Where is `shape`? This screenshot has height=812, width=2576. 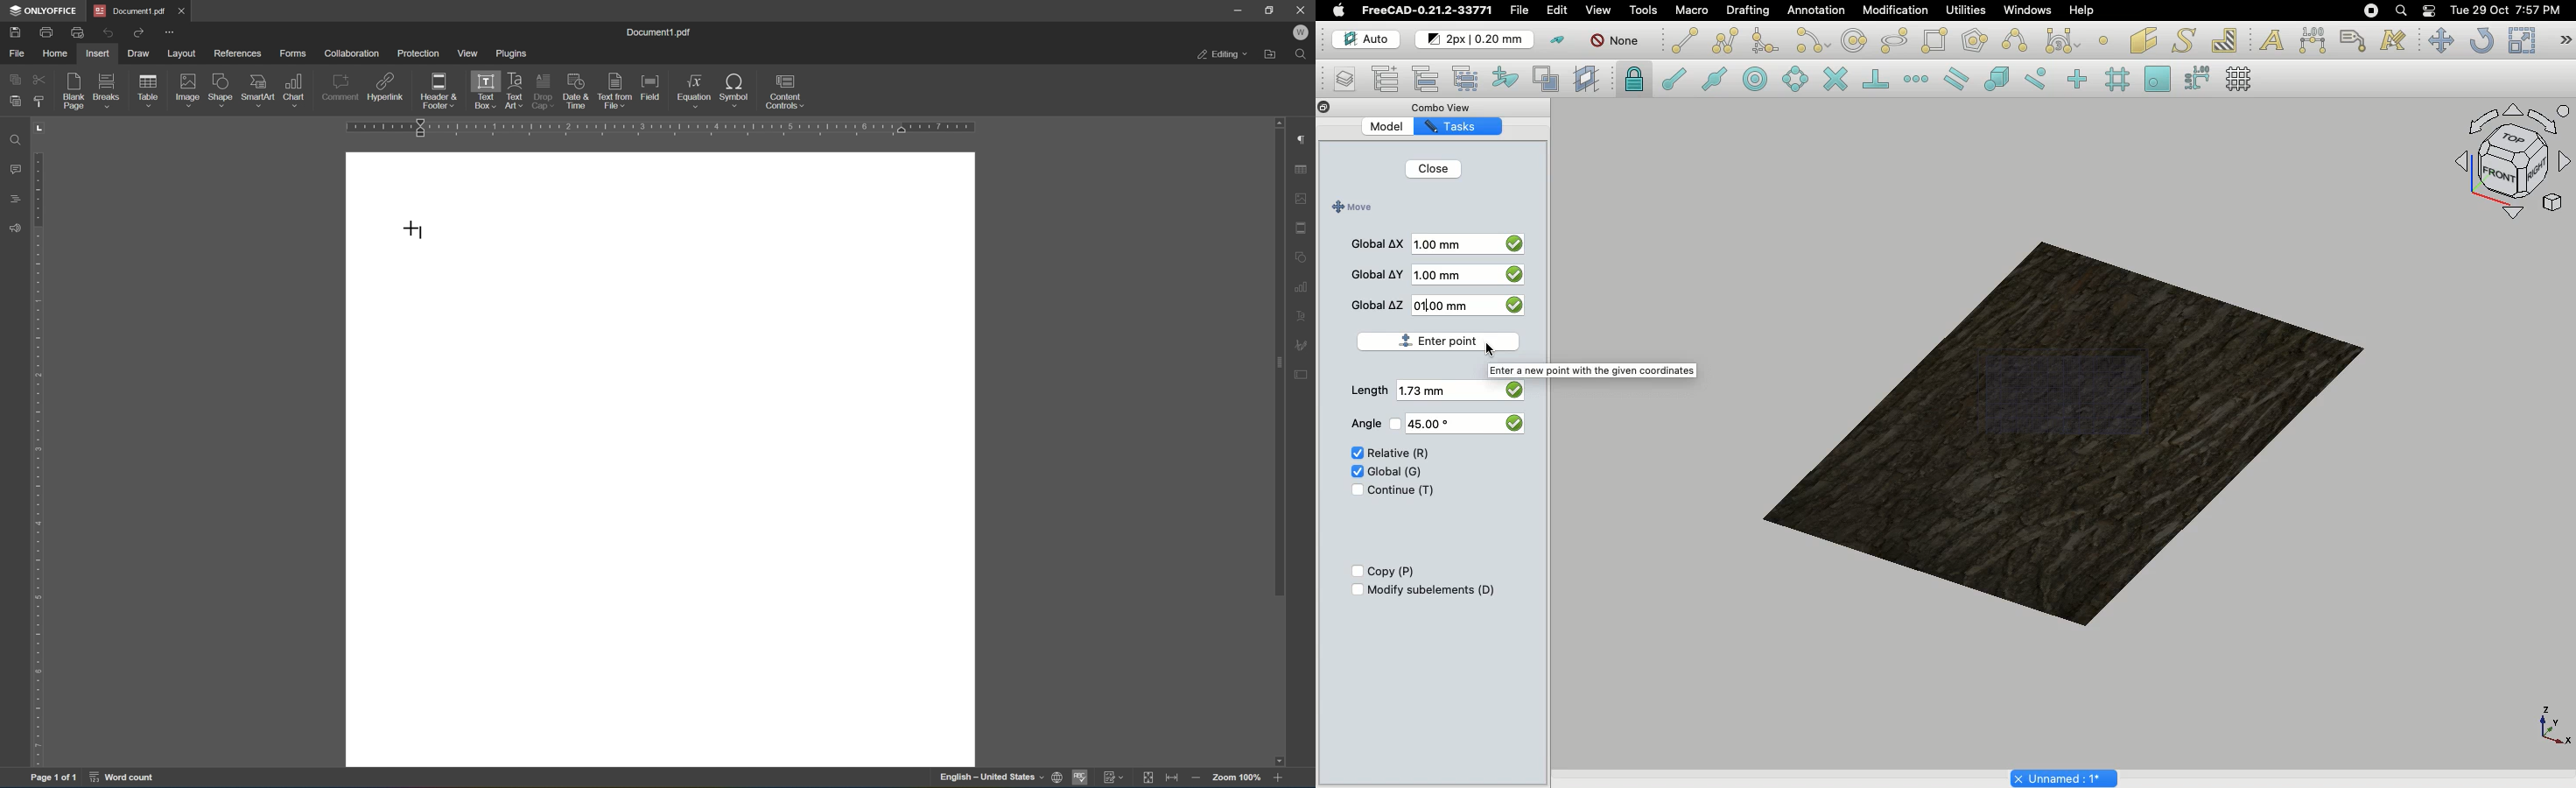 shape is located at coordinates (223, 92).